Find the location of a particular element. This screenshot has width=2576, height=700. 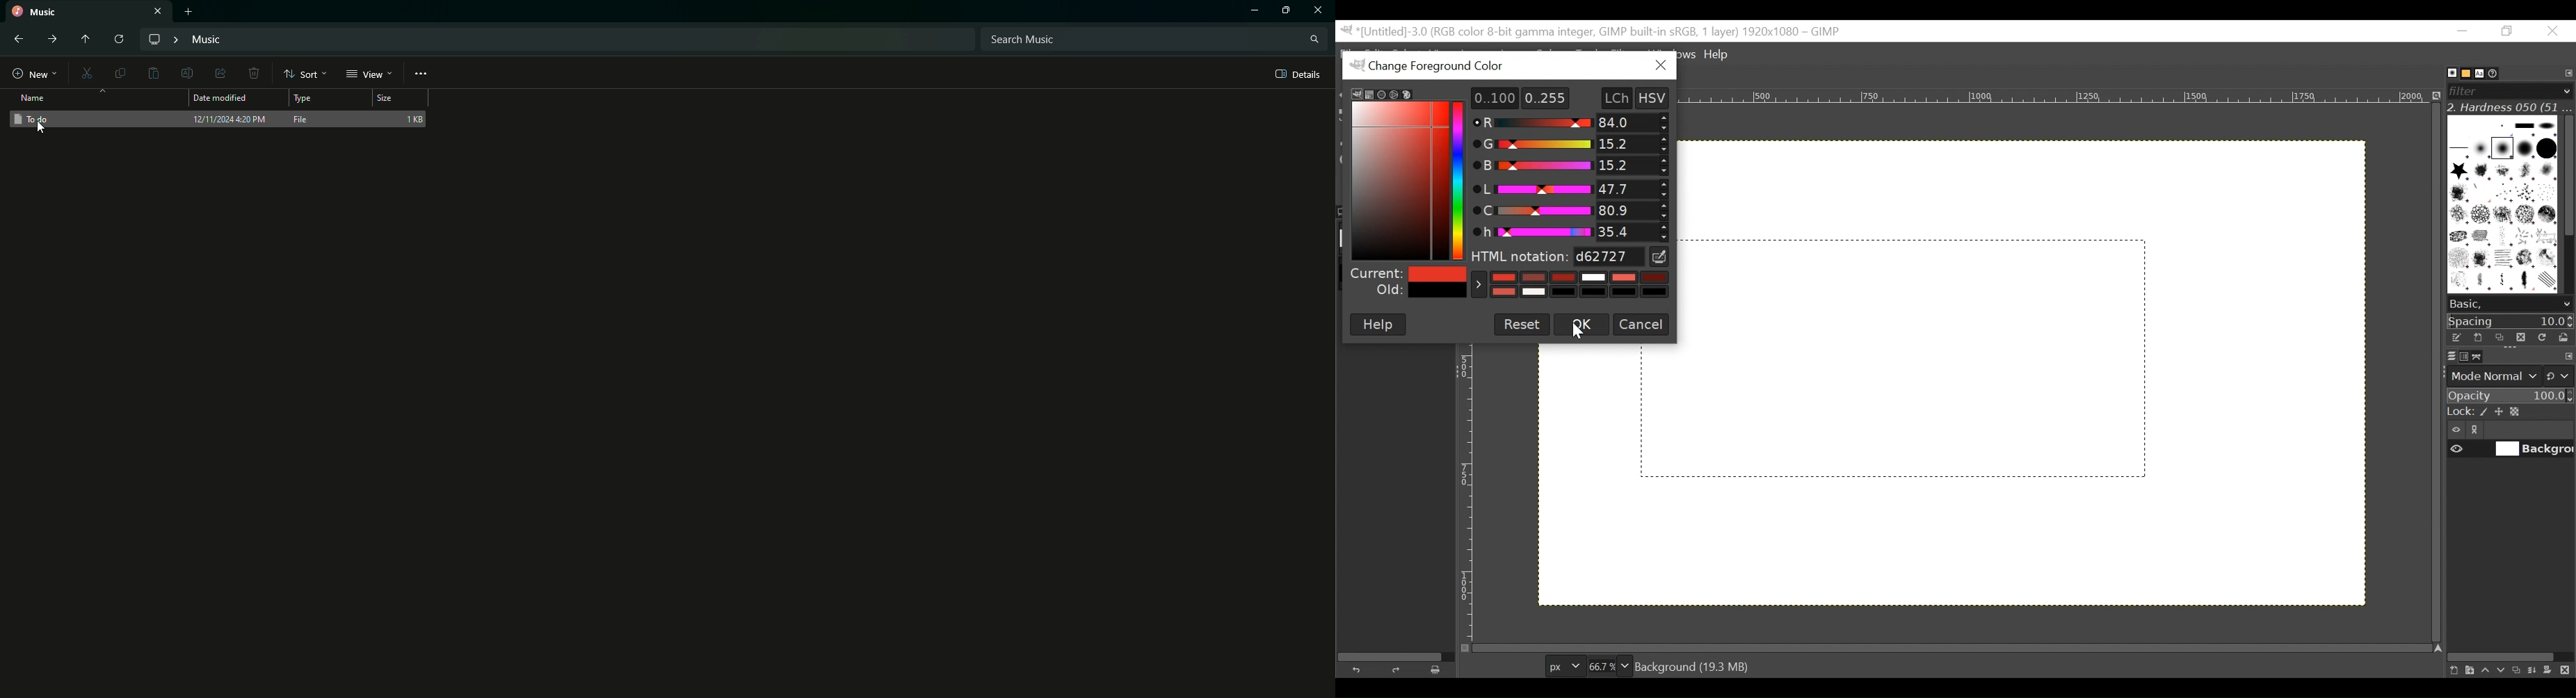

Click the eyedropper is located at coordinates (1660, 257).